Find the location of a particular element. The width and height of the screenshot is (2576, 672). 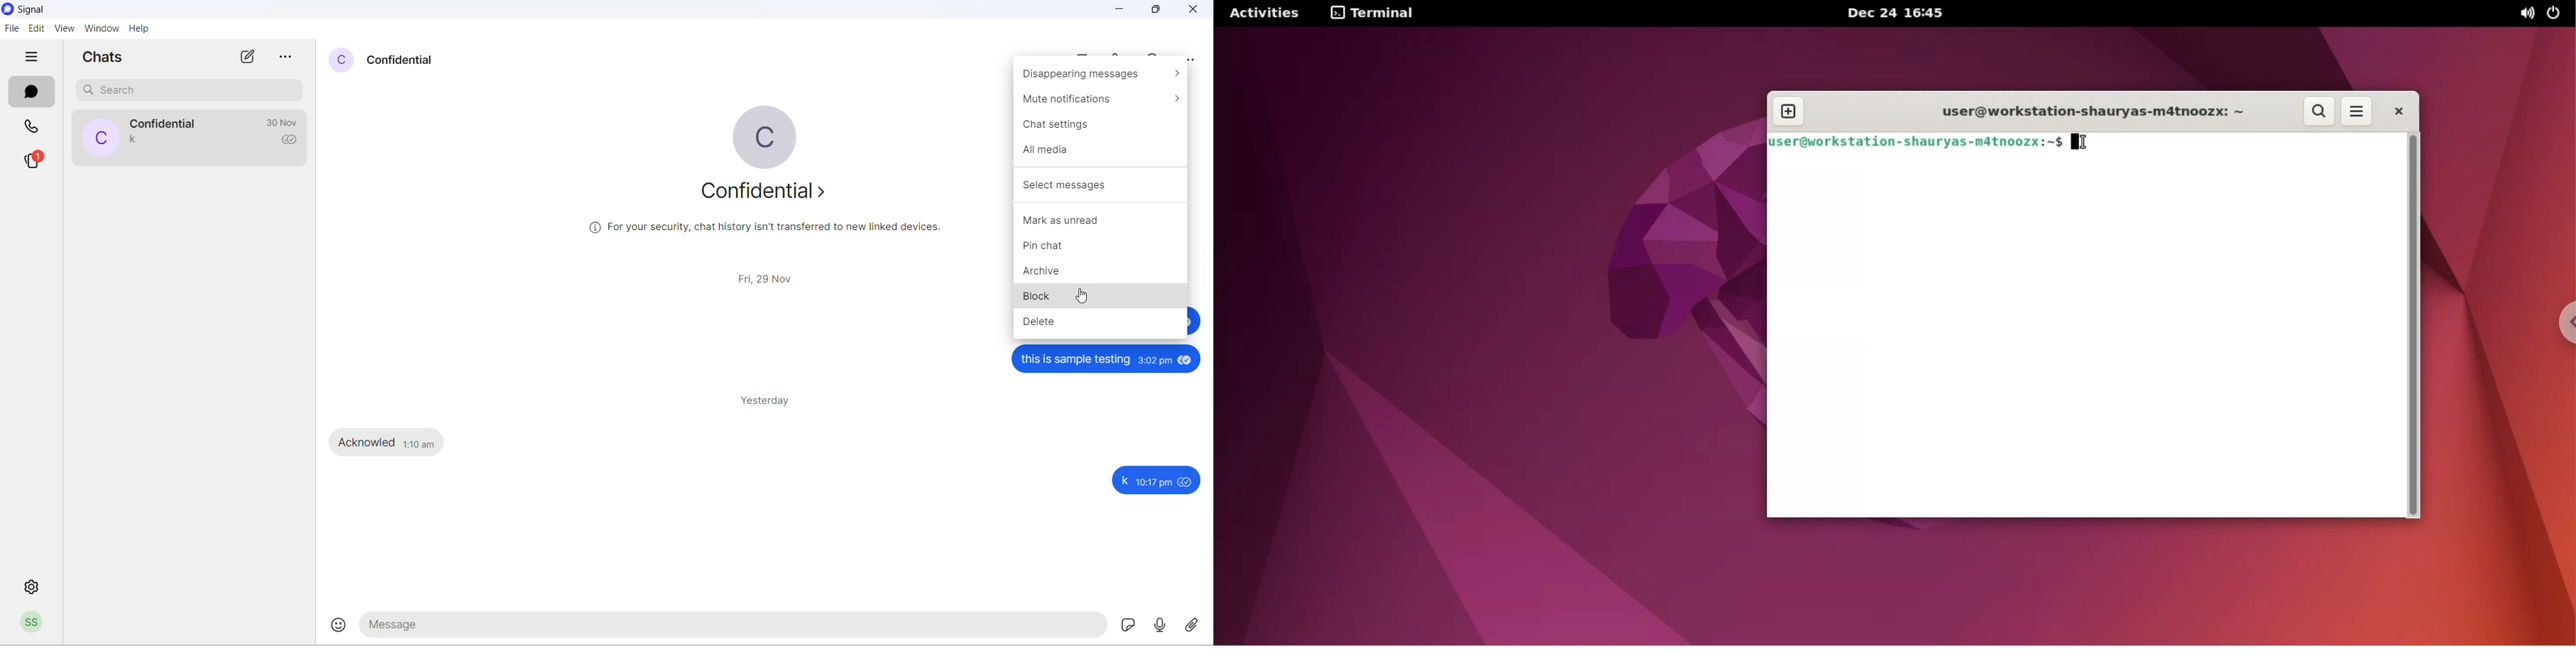

minimize is located at coordinates (1123, 11).